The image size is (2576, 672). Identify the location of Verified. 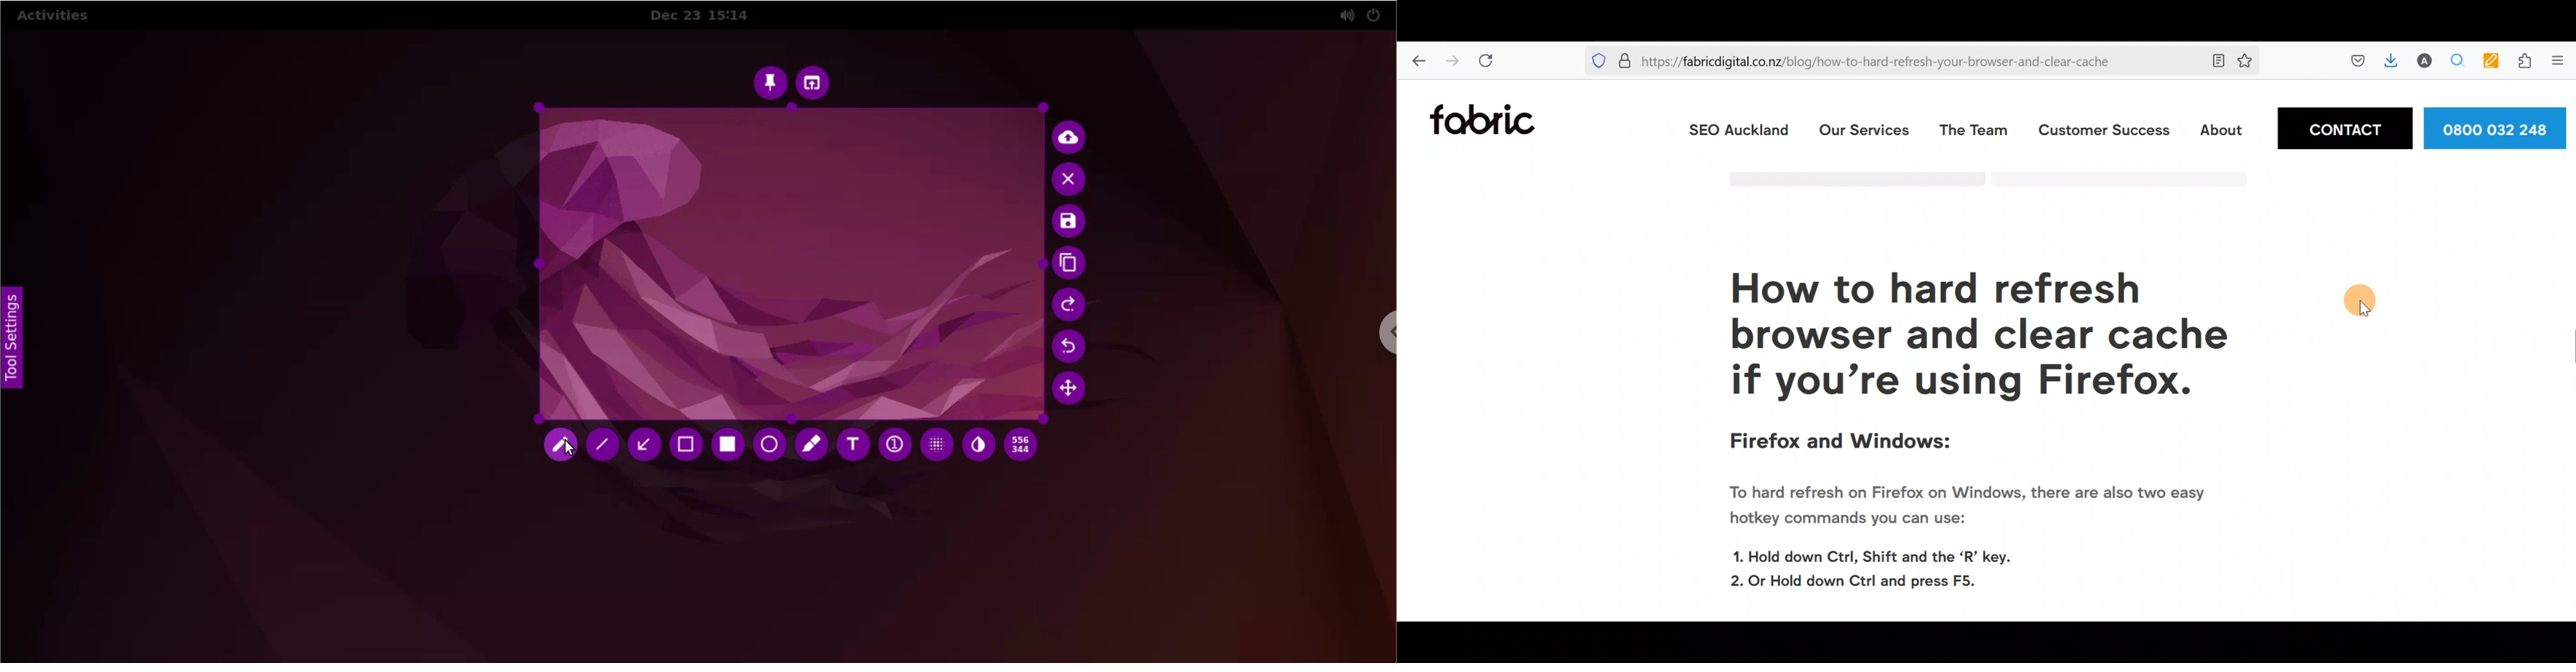
(1626, 59).